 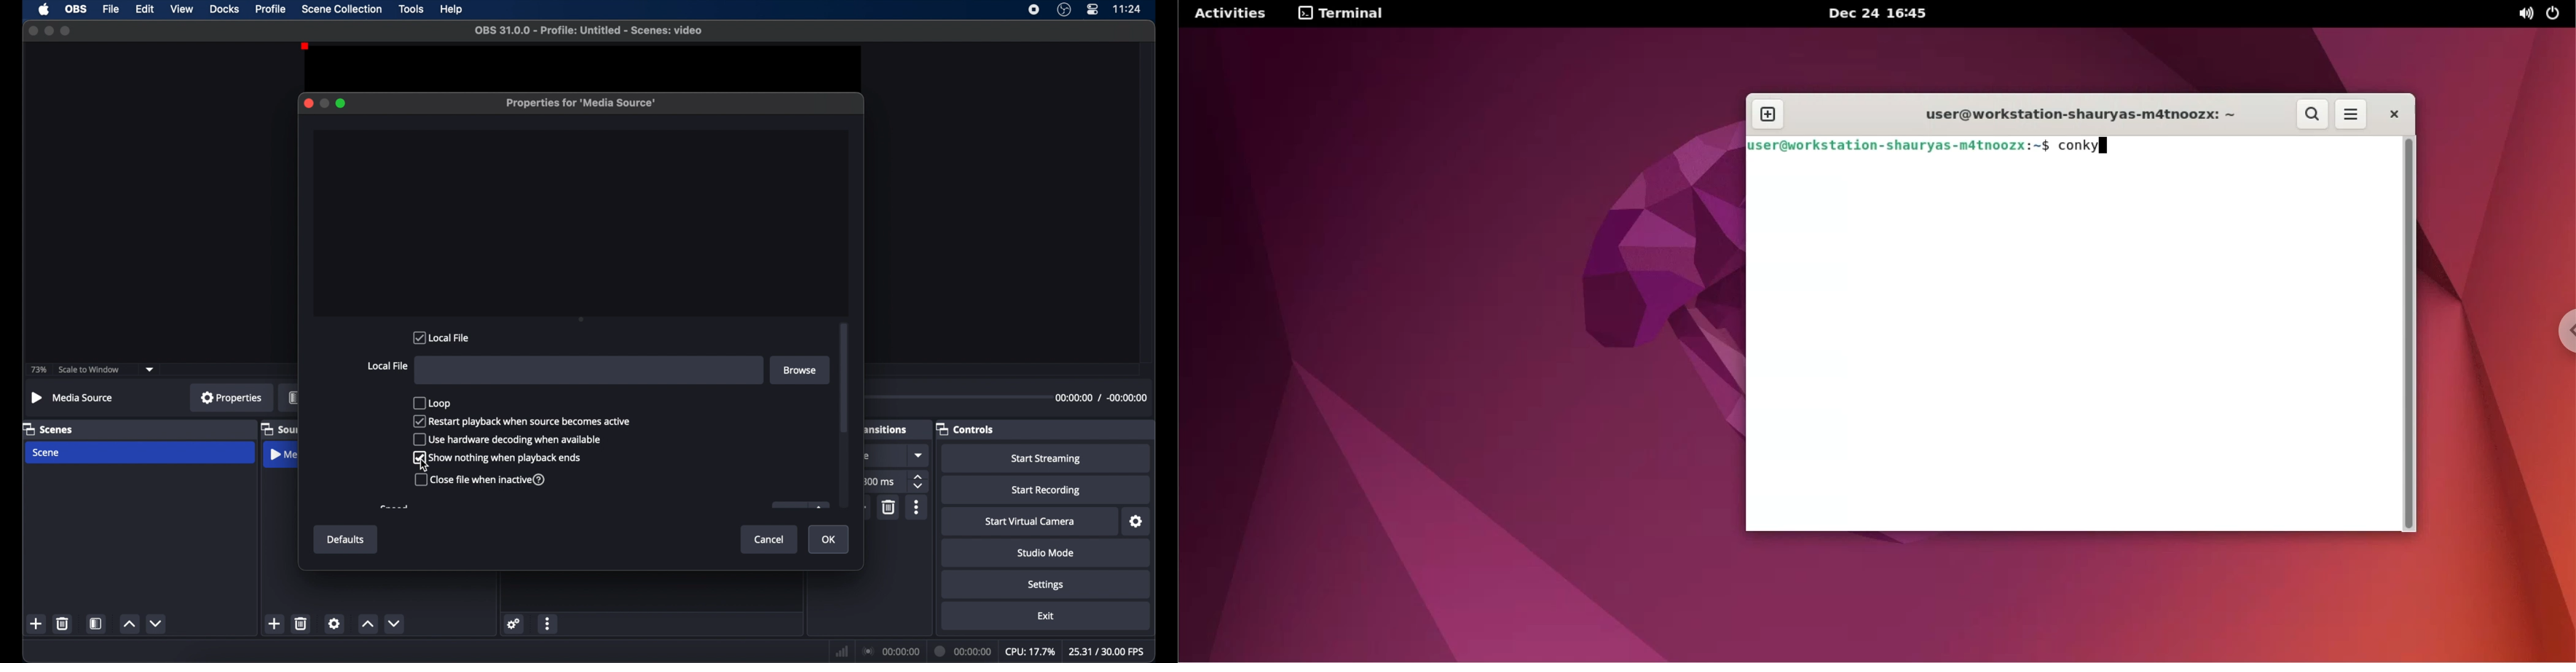 What do you see at coordinates (879, 481) in the screenshot?
I see `300 ms` at bounding box center [879, 481].